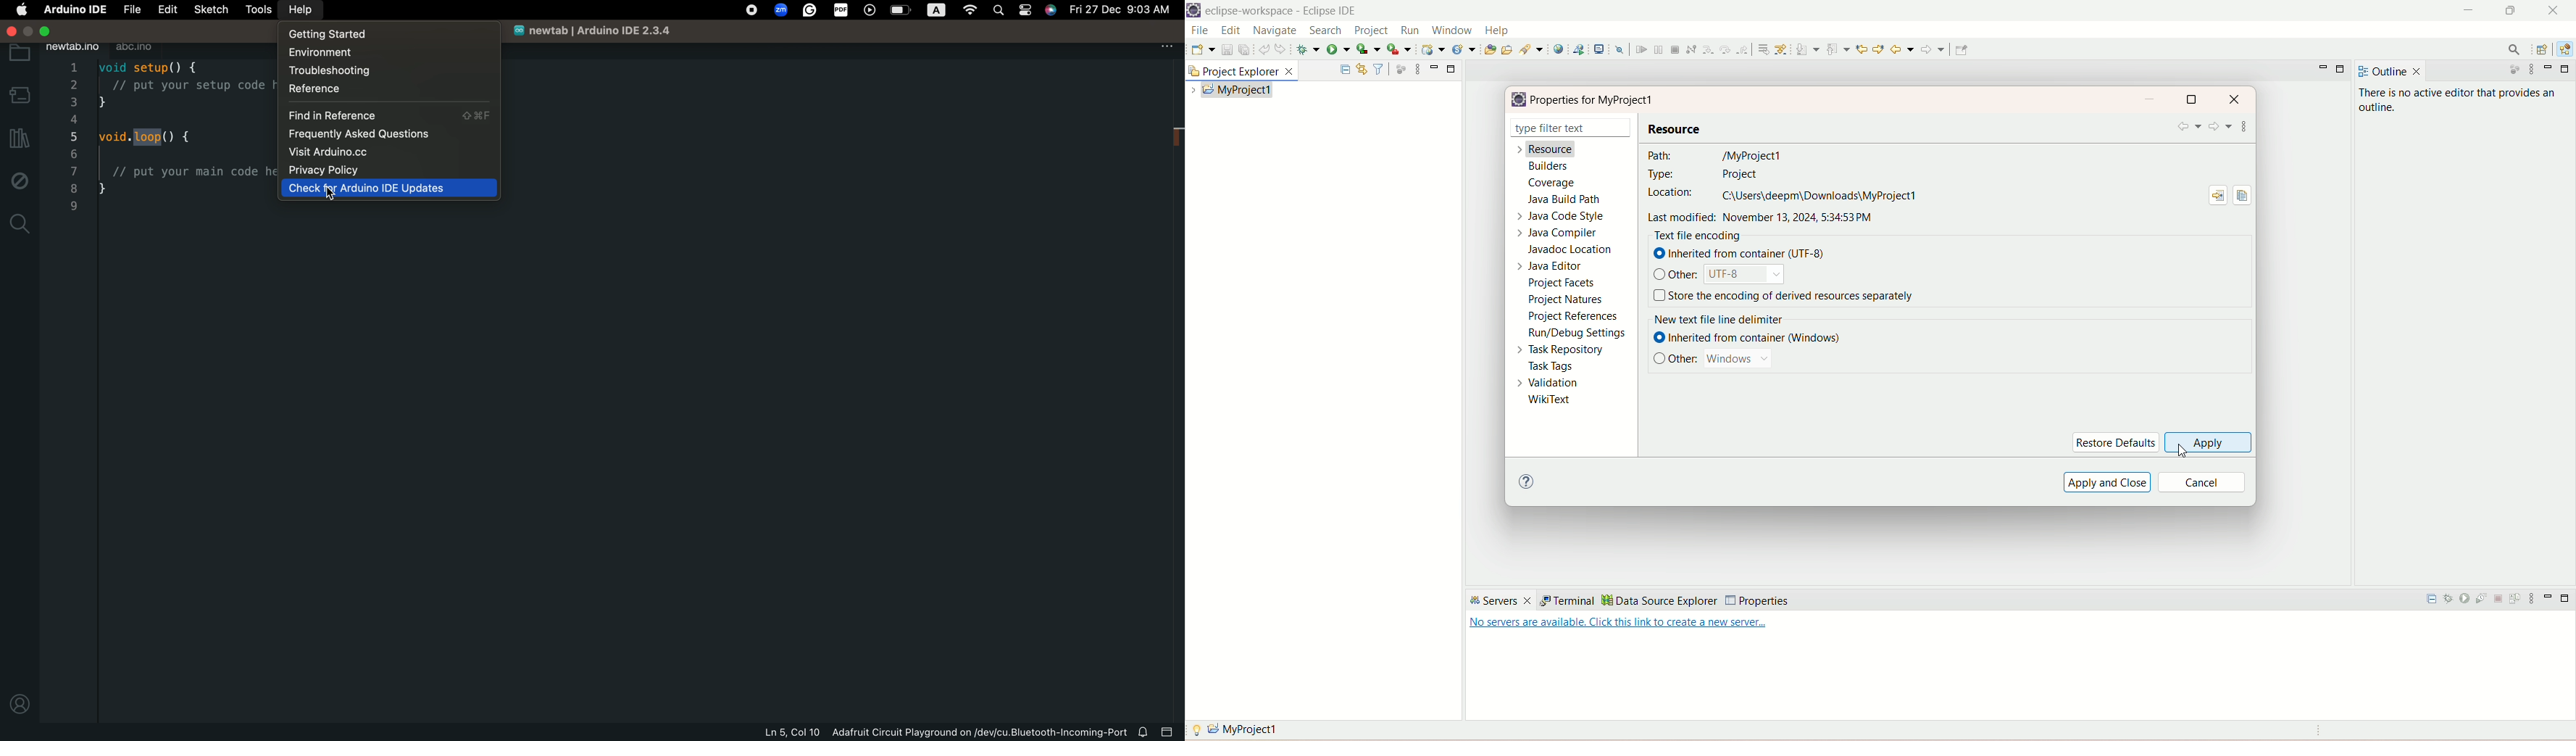  I want to click on next edit location, so click(1862, 49).